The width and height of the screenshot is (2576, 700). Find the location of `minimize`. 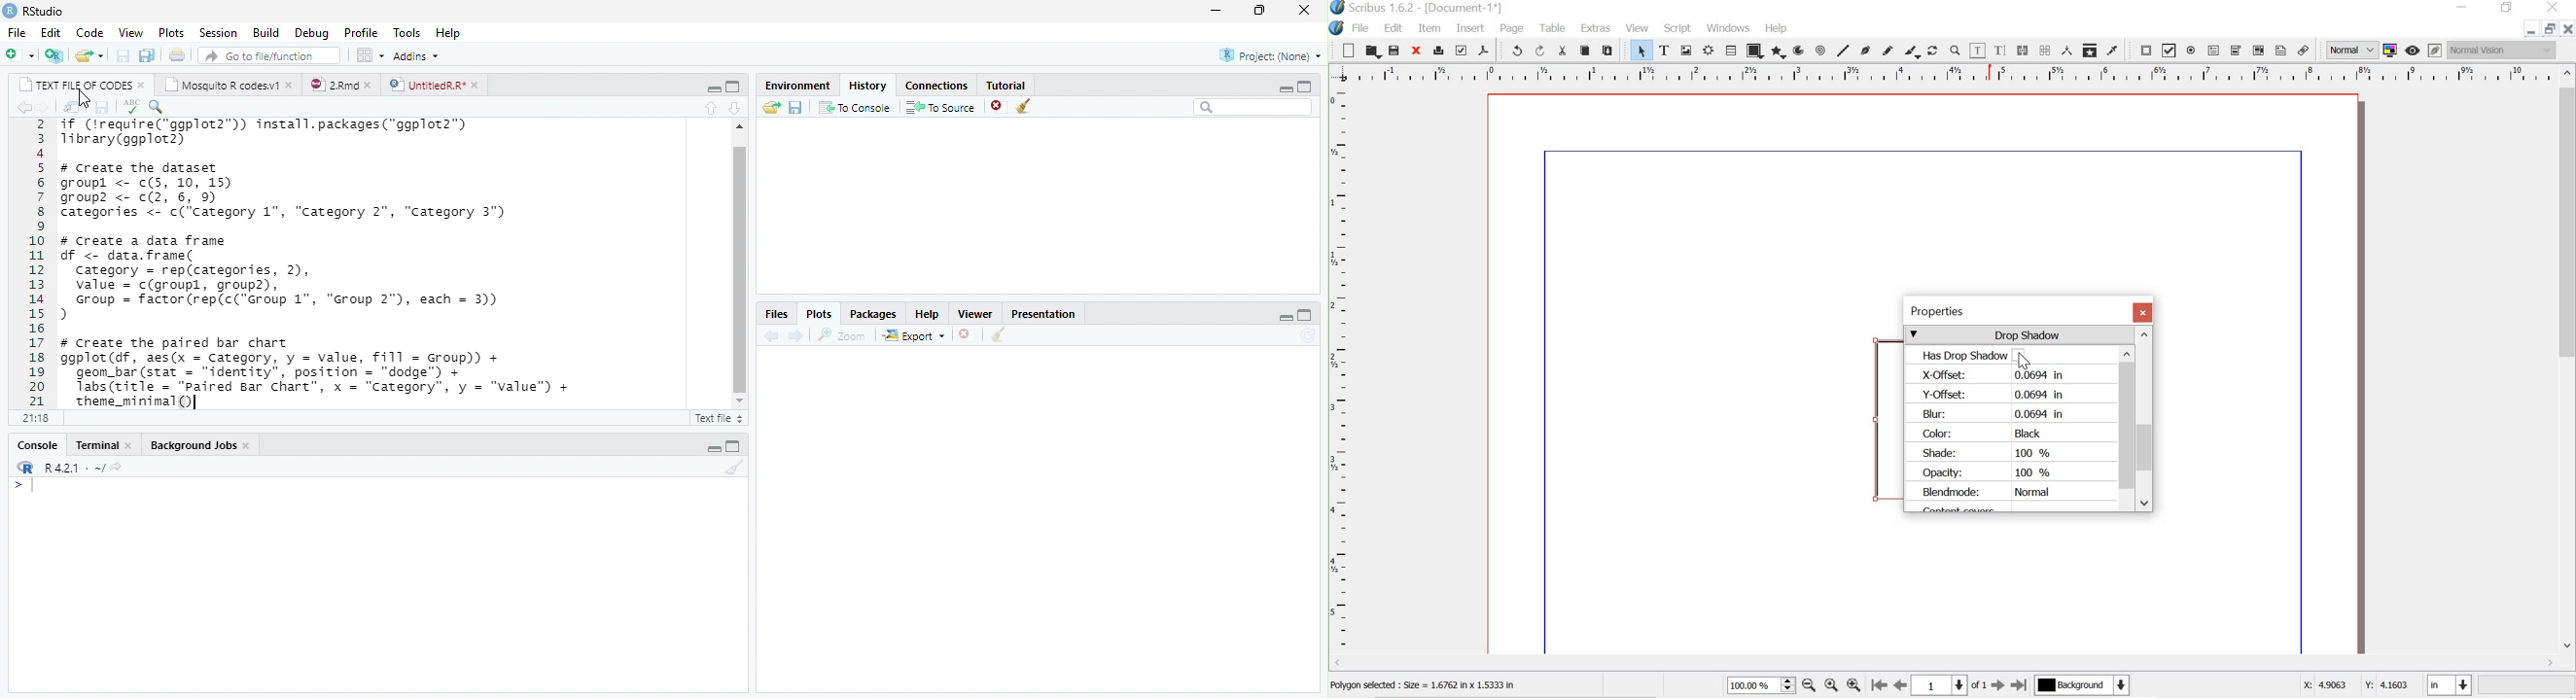

minimize is located at coordinates (1287, 87).